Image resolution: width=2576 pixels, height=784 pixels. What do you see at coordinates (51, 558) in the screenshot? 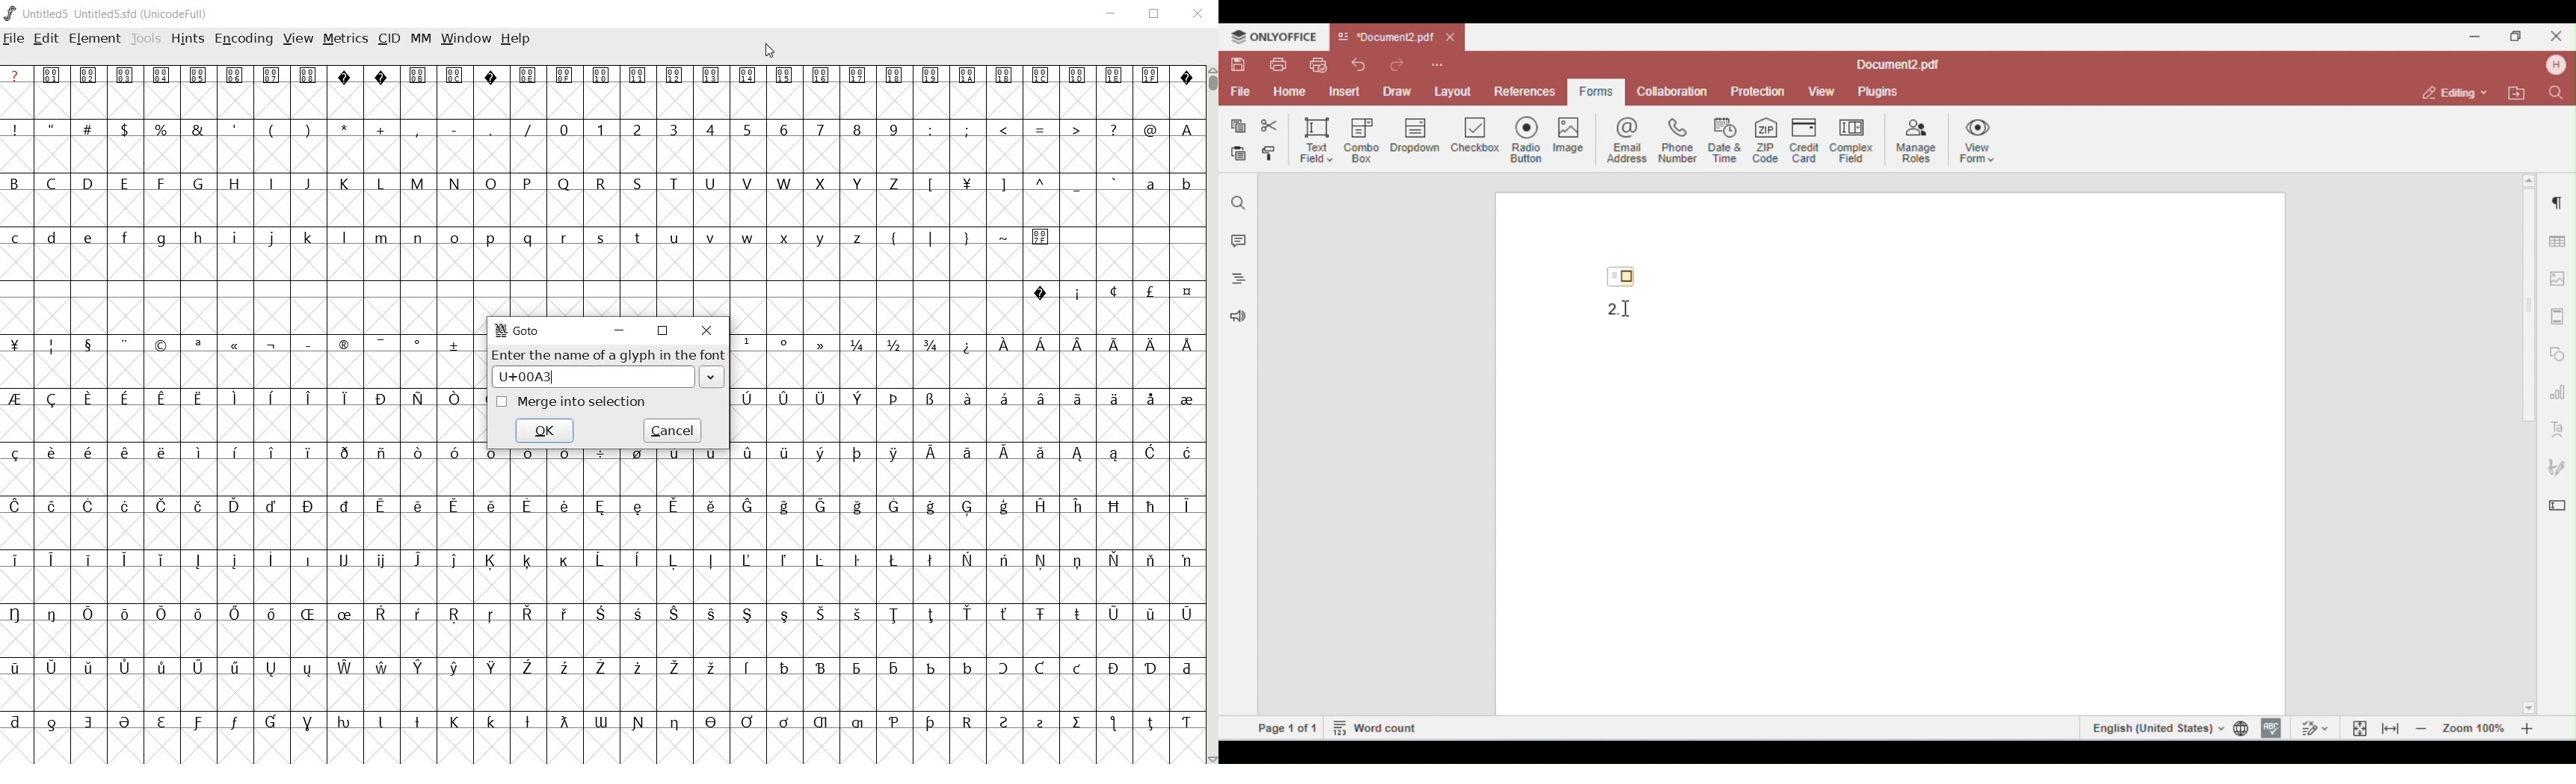
I see `Symbol` at bounding box center [51, 558].